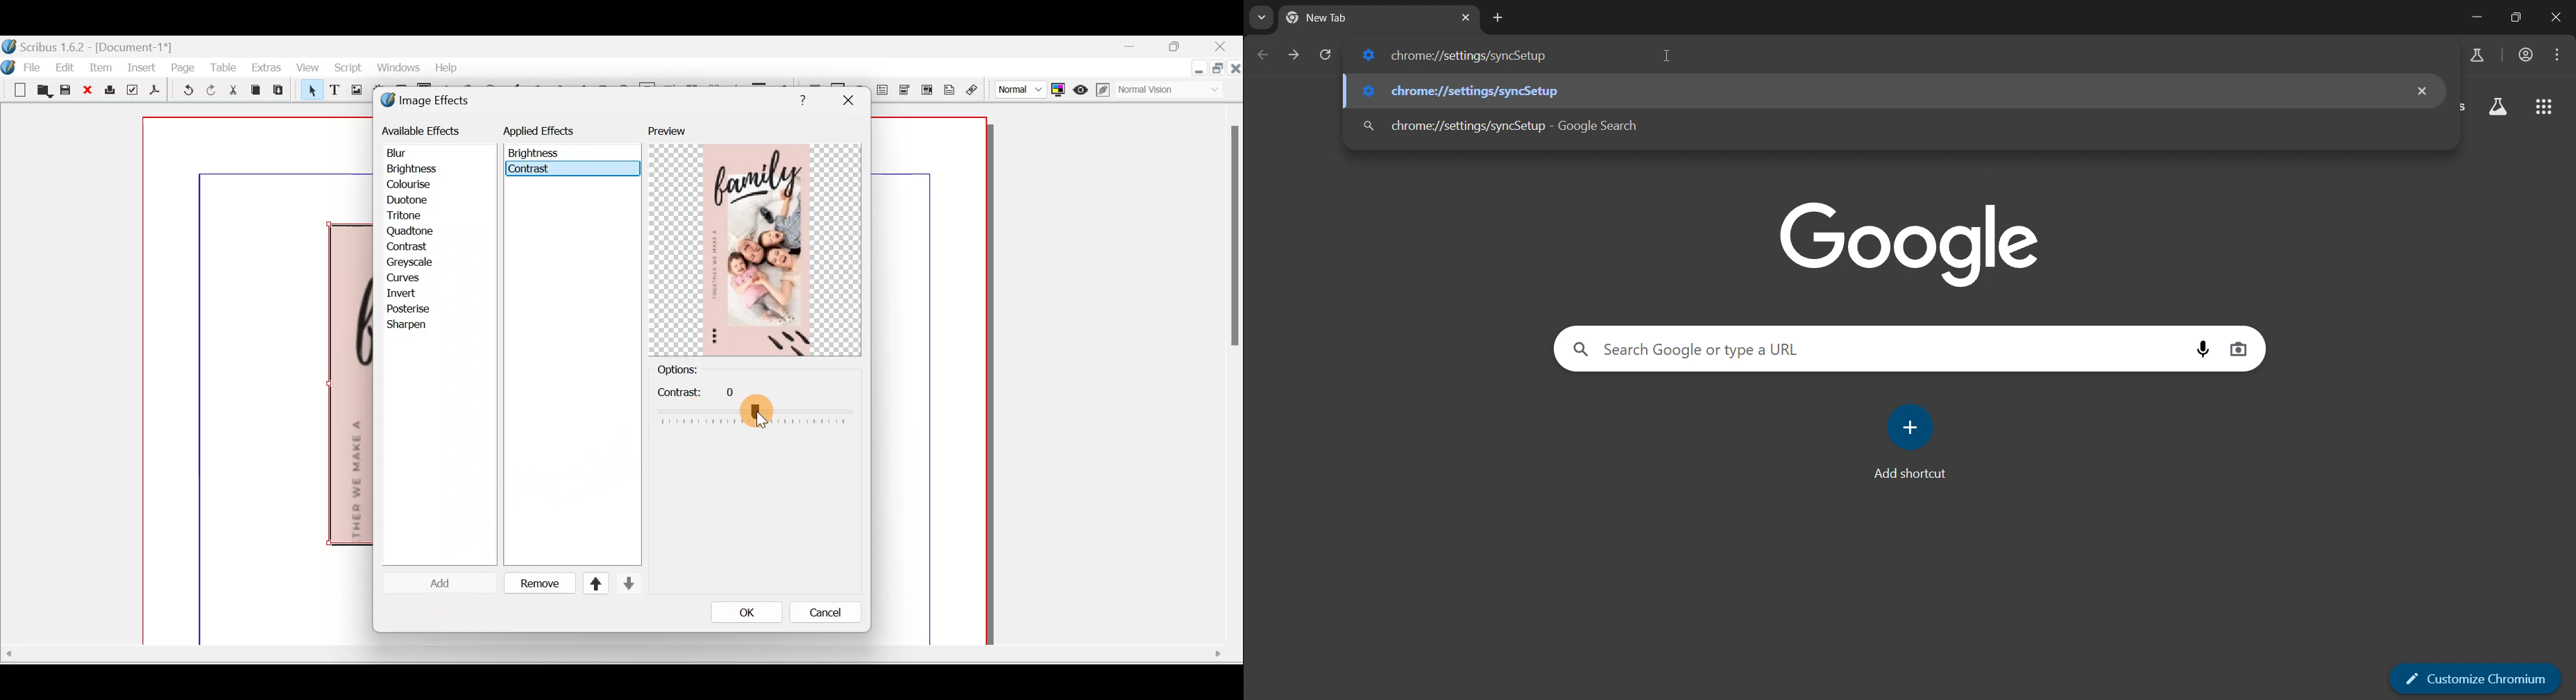 The height and width of the screenshot is (700, 2576). Describe the element at coordinates (1058, 87) in the screenshot. I see `Toggle colour management system` at that location.